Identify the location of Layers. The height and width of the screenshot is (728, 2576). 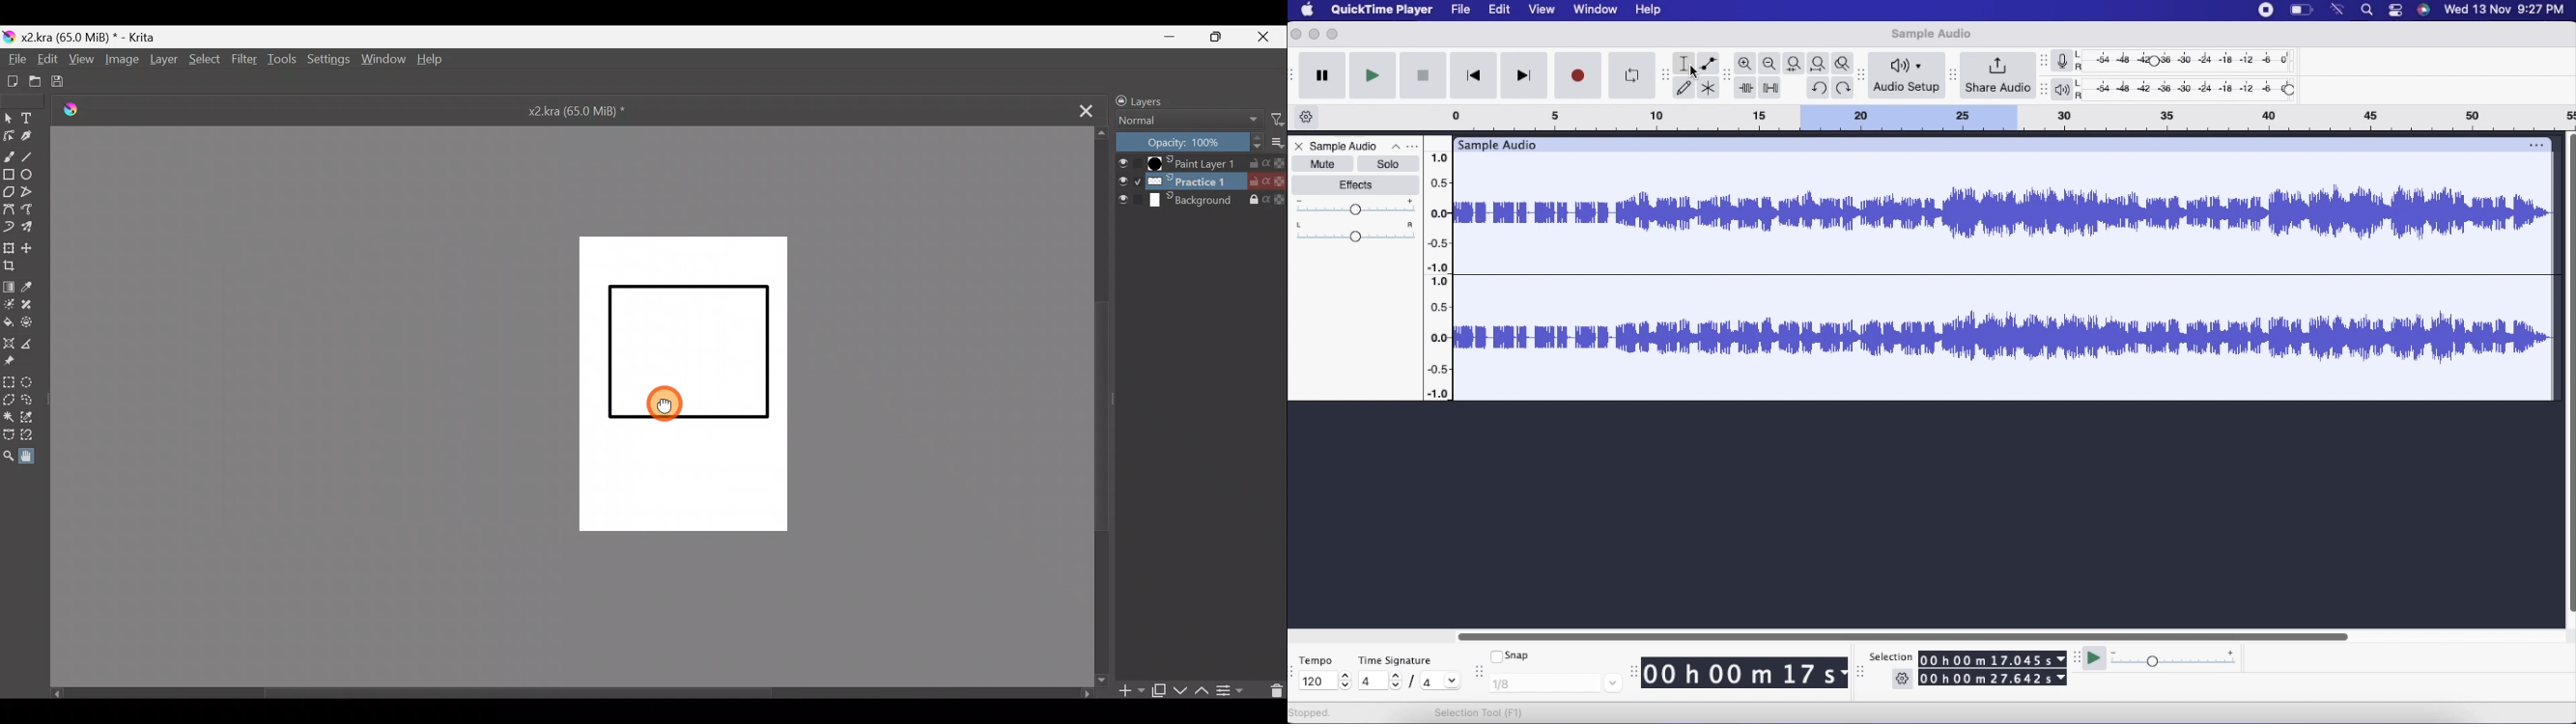
(1170, 101).